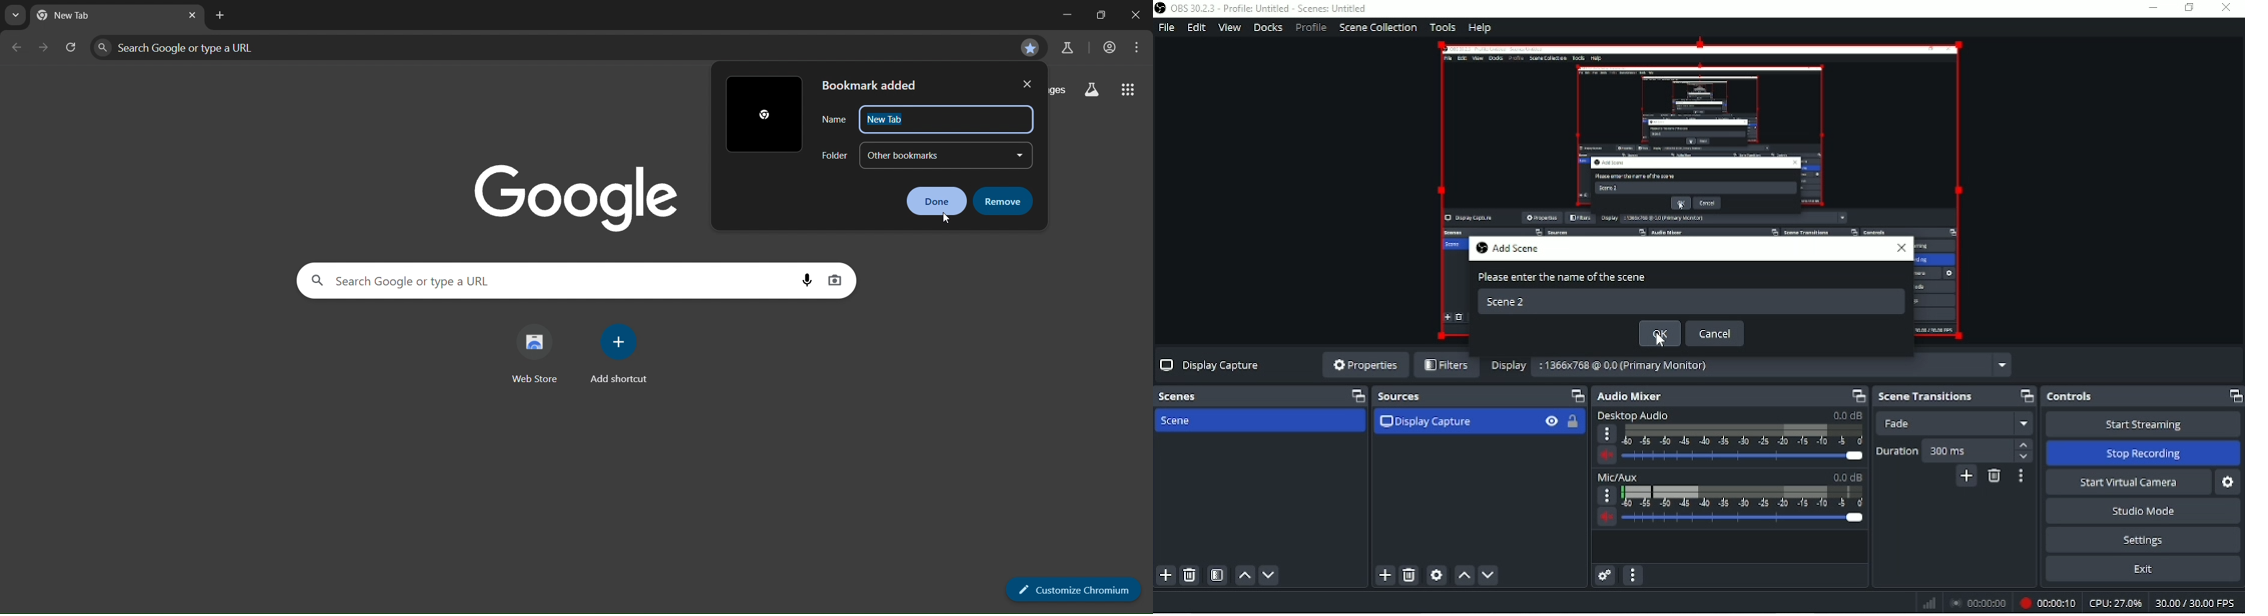 The image size is (2268, 616). Describe the element at coordinates (1701, 140) in the screenshot. I see `video` at that location.